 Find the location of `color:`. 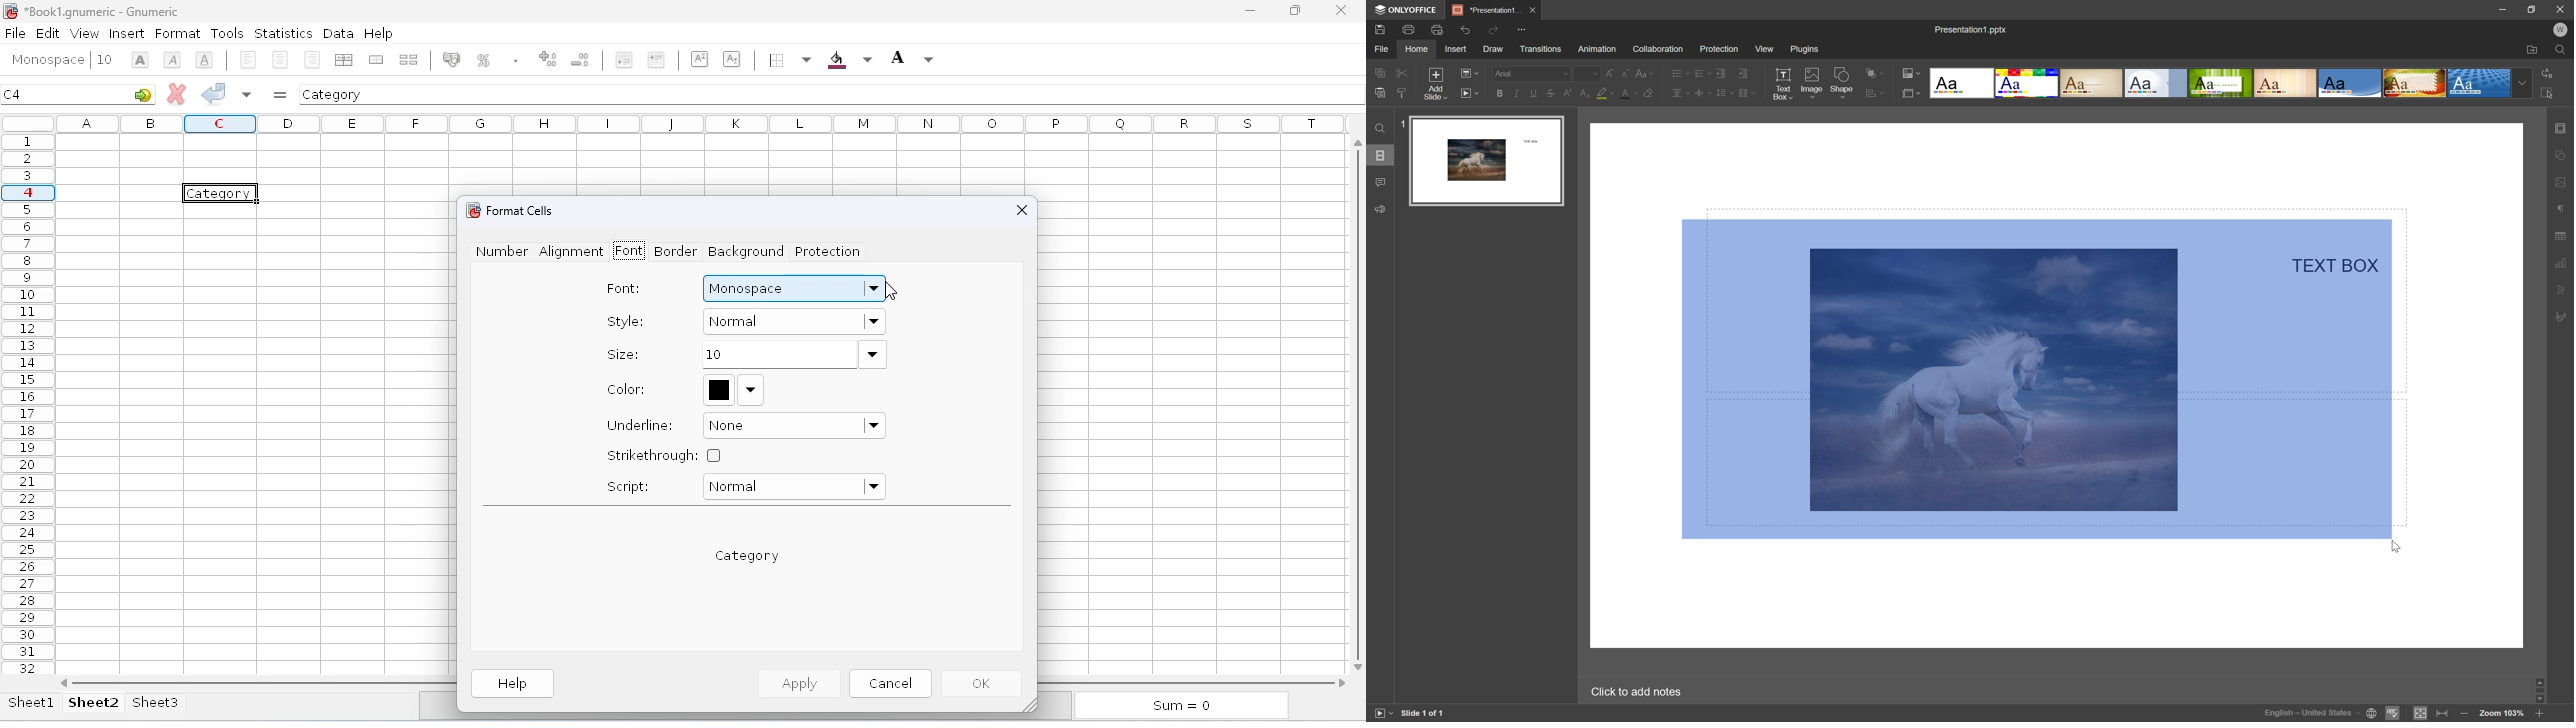

color: is located at coordinates (627, 389).